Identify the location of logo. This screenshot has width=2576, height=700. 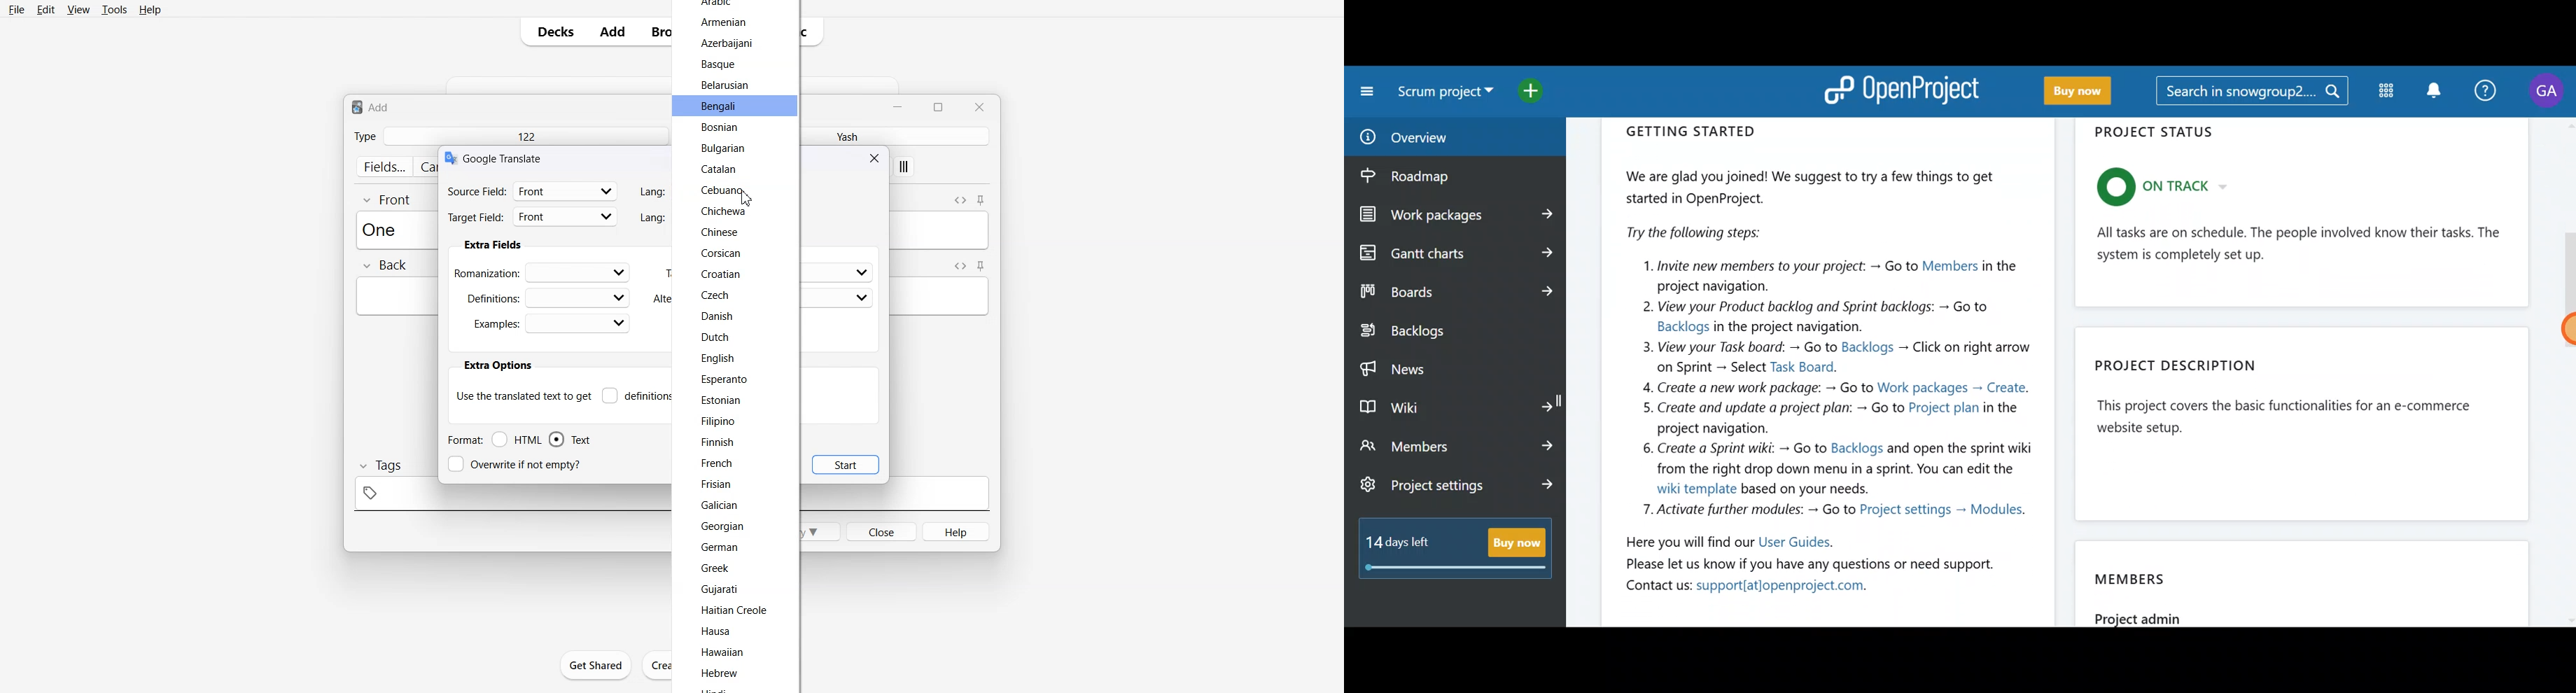
(449, 158).